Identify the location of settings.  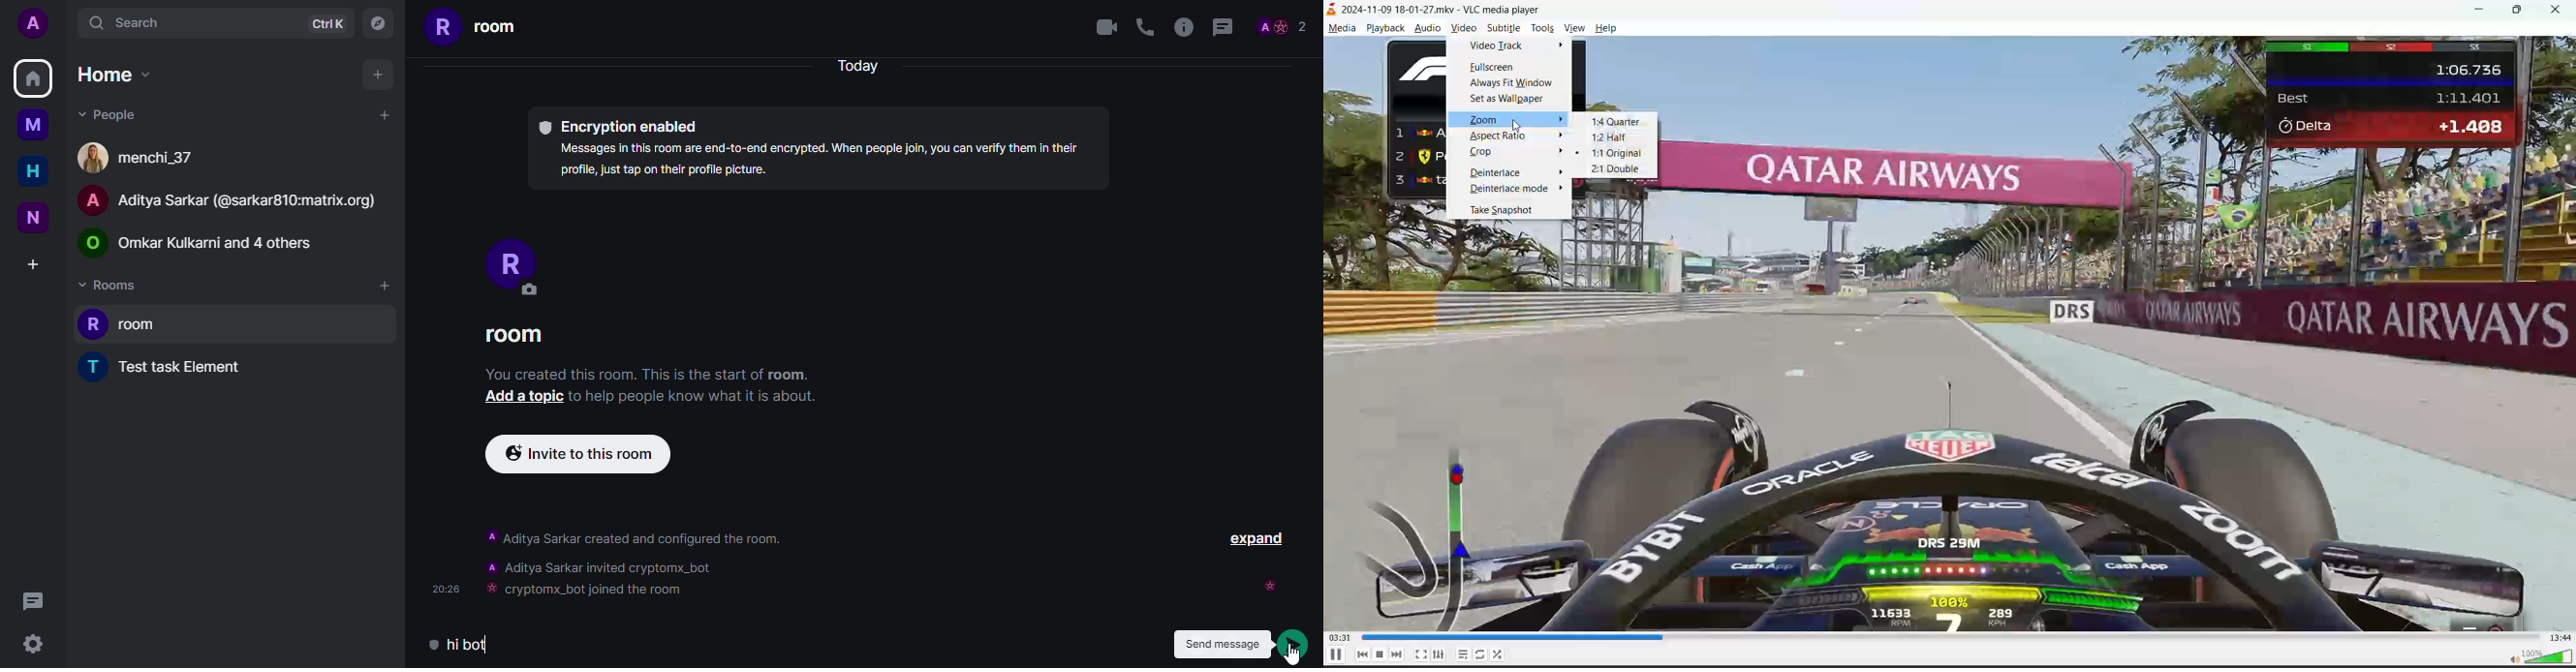
(33, 645).